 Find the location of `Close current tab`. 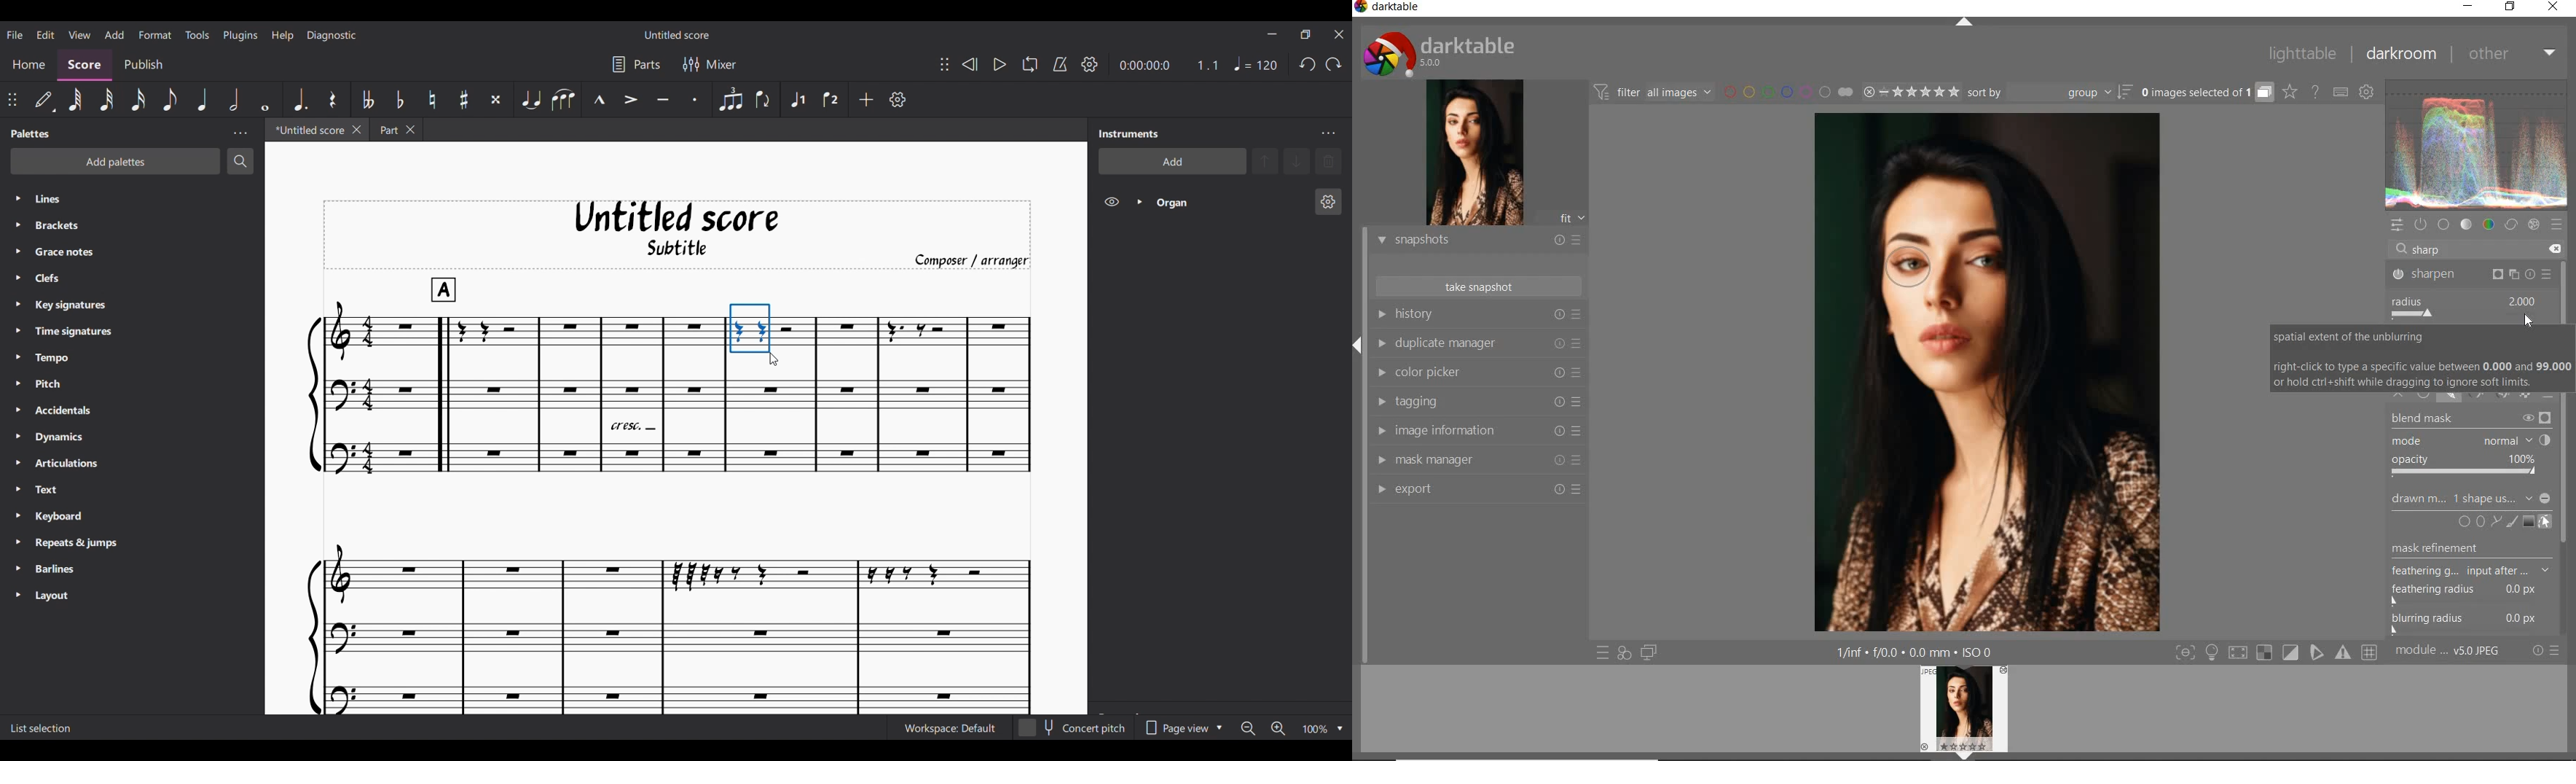

Close current tab is located at coordinates (357, 129).